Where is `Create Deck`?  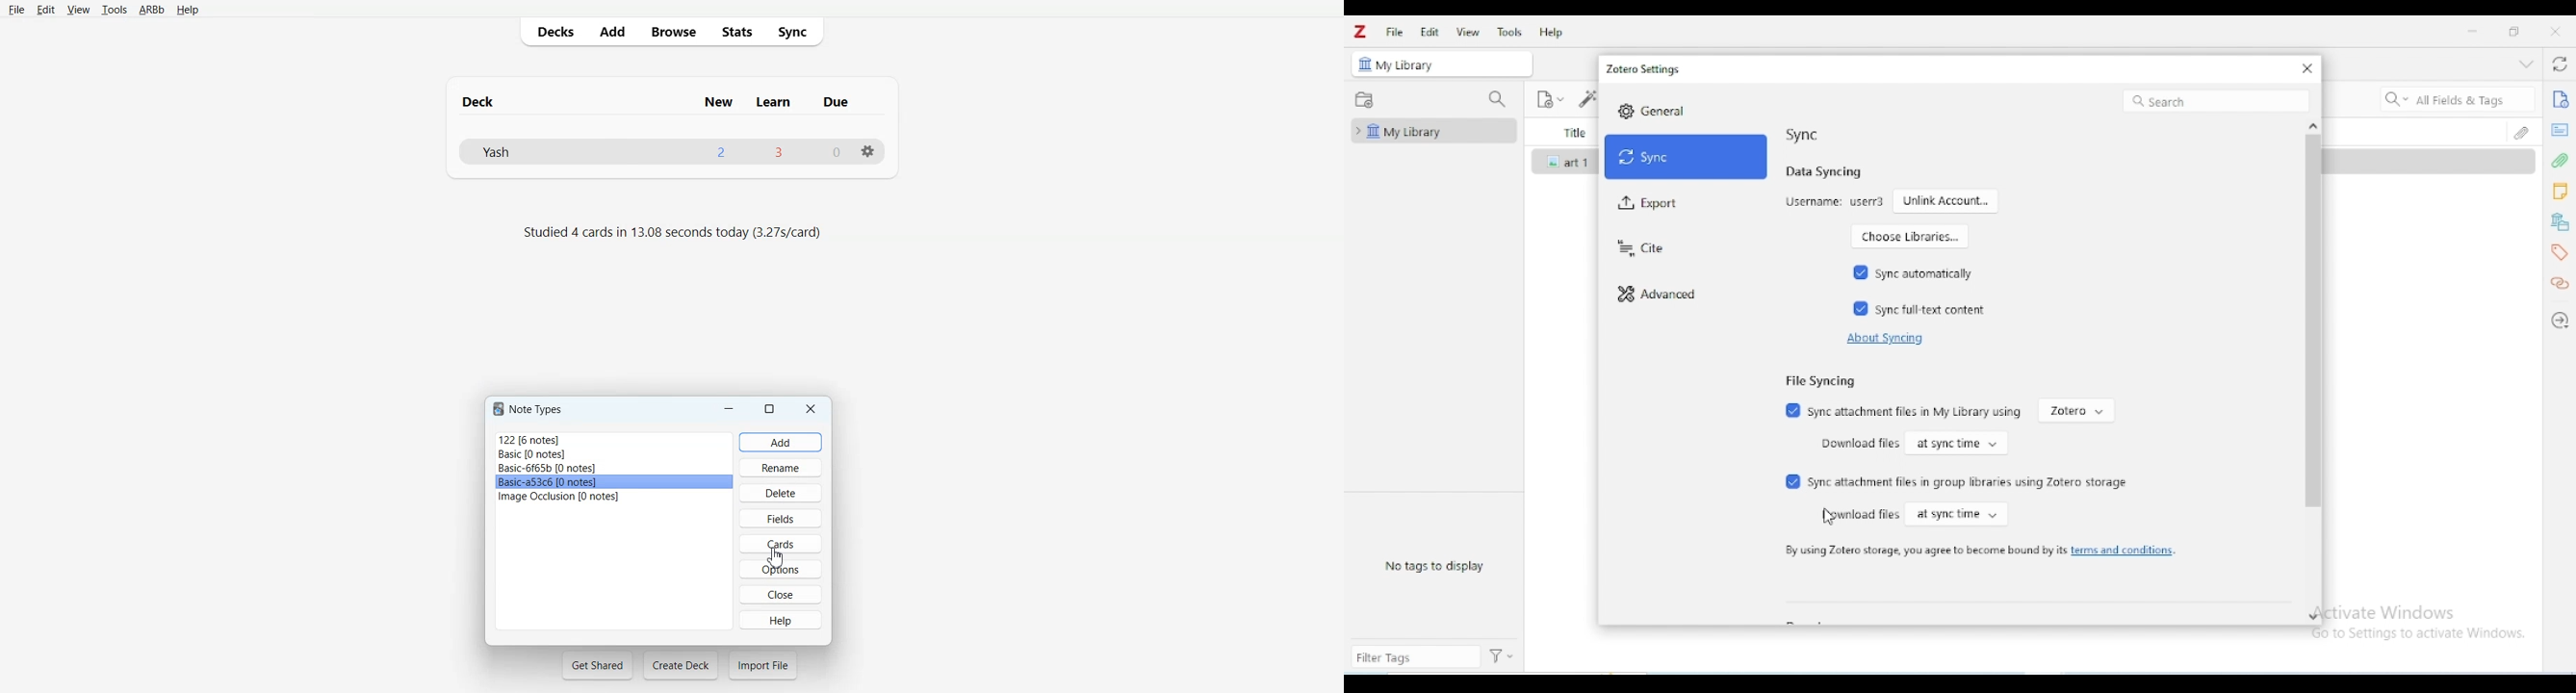 Create Deck is located at coordinates (680, 665).